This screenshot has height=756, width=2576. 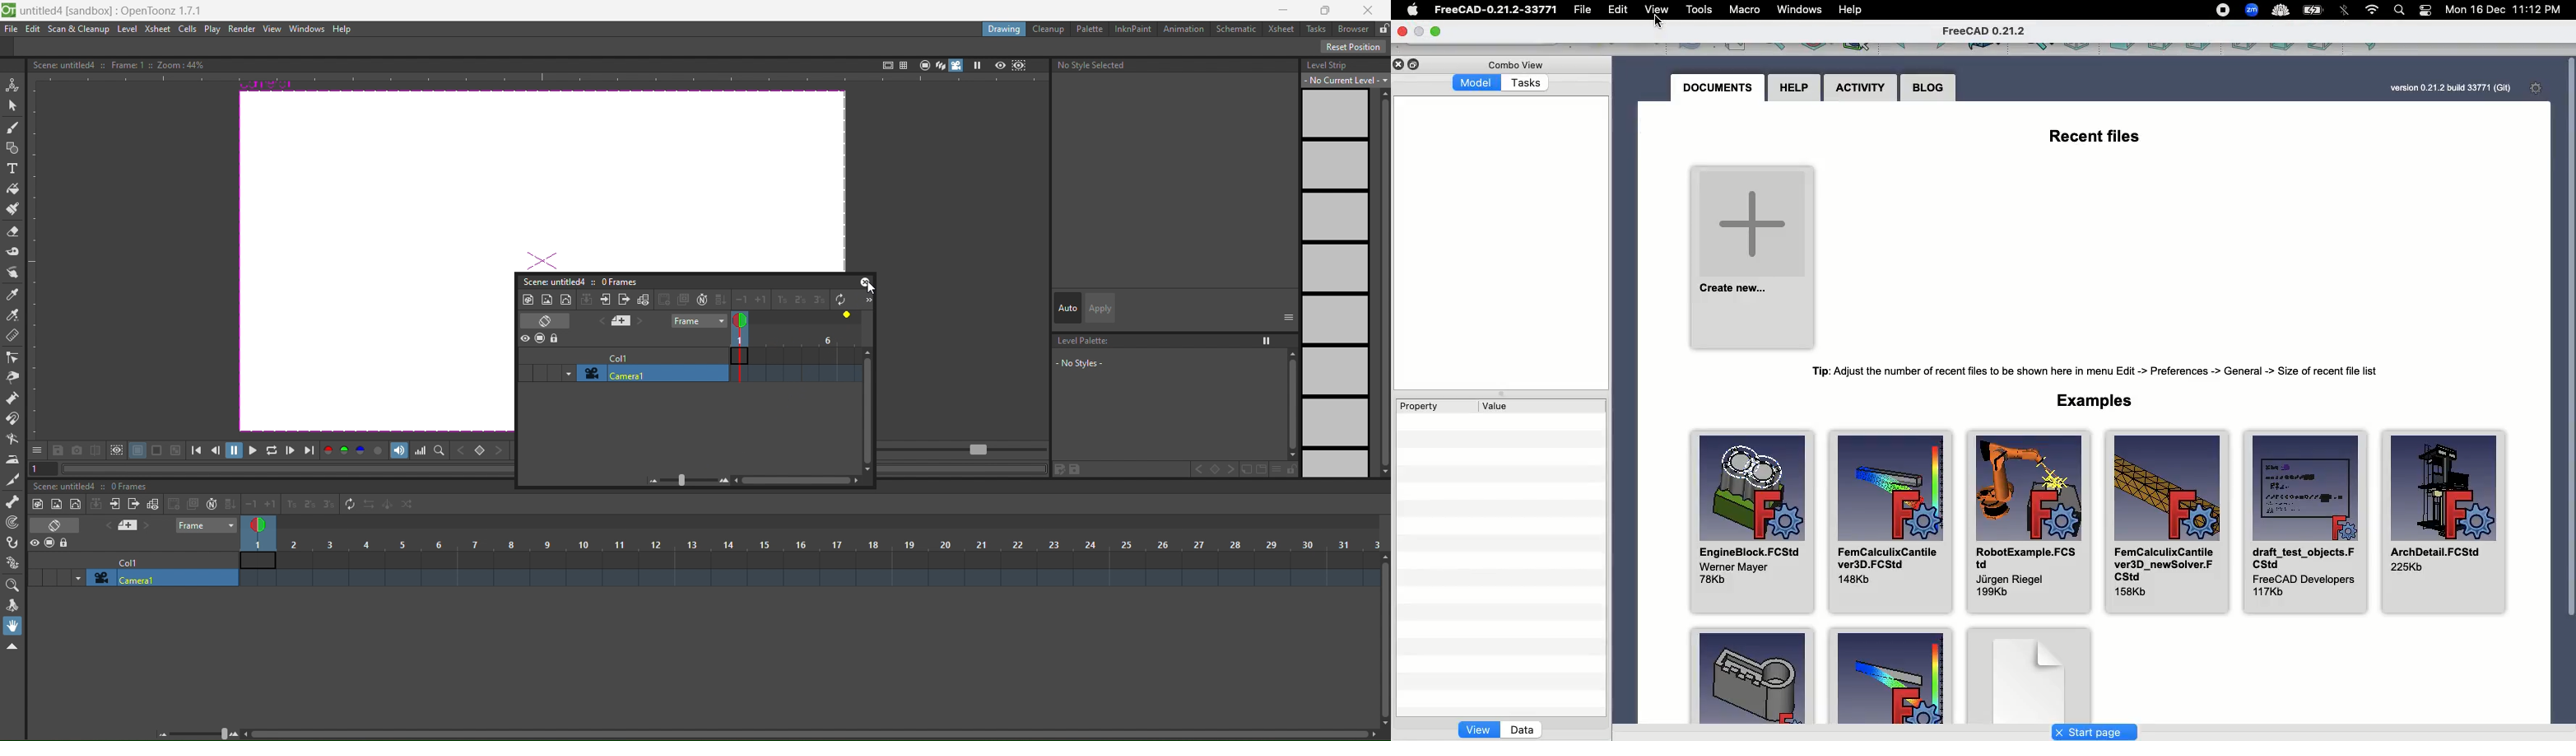 What do you see at coordinates (200, 732) in the screenshot?
I see `zoom ` at bounding box center [200, 732].